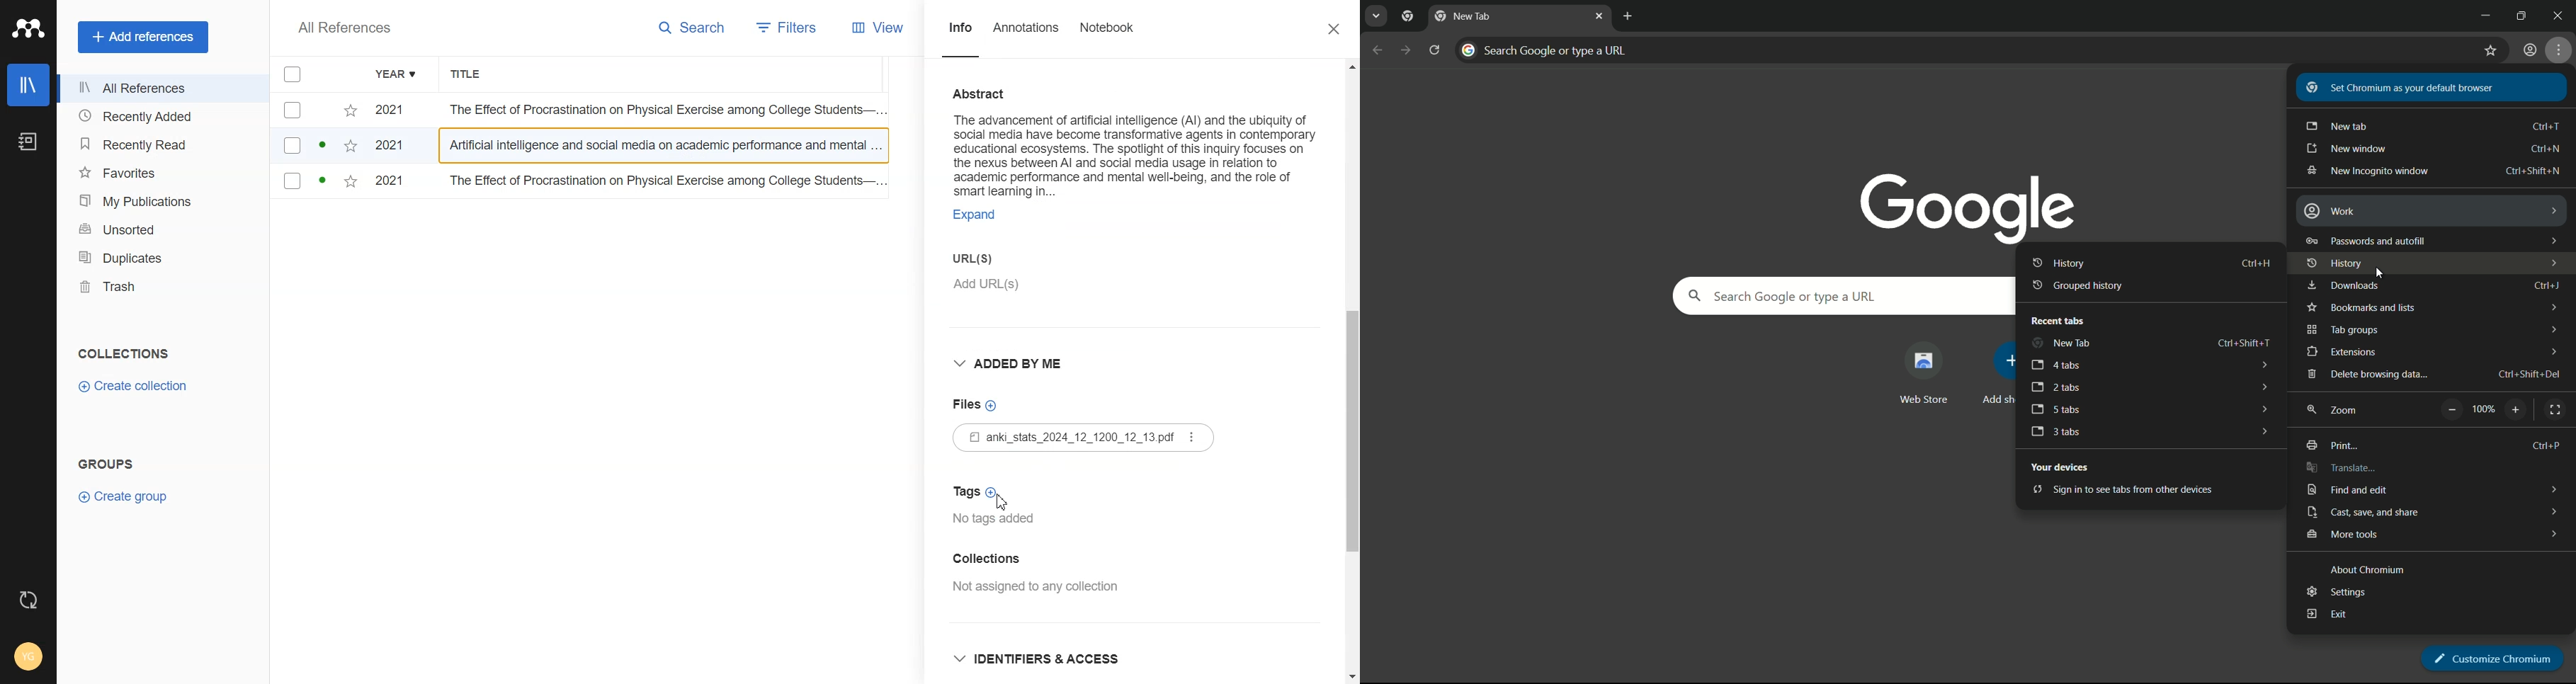 This screenshot has height=700, width=2576. I want to click on forward, so click(1404, 50).